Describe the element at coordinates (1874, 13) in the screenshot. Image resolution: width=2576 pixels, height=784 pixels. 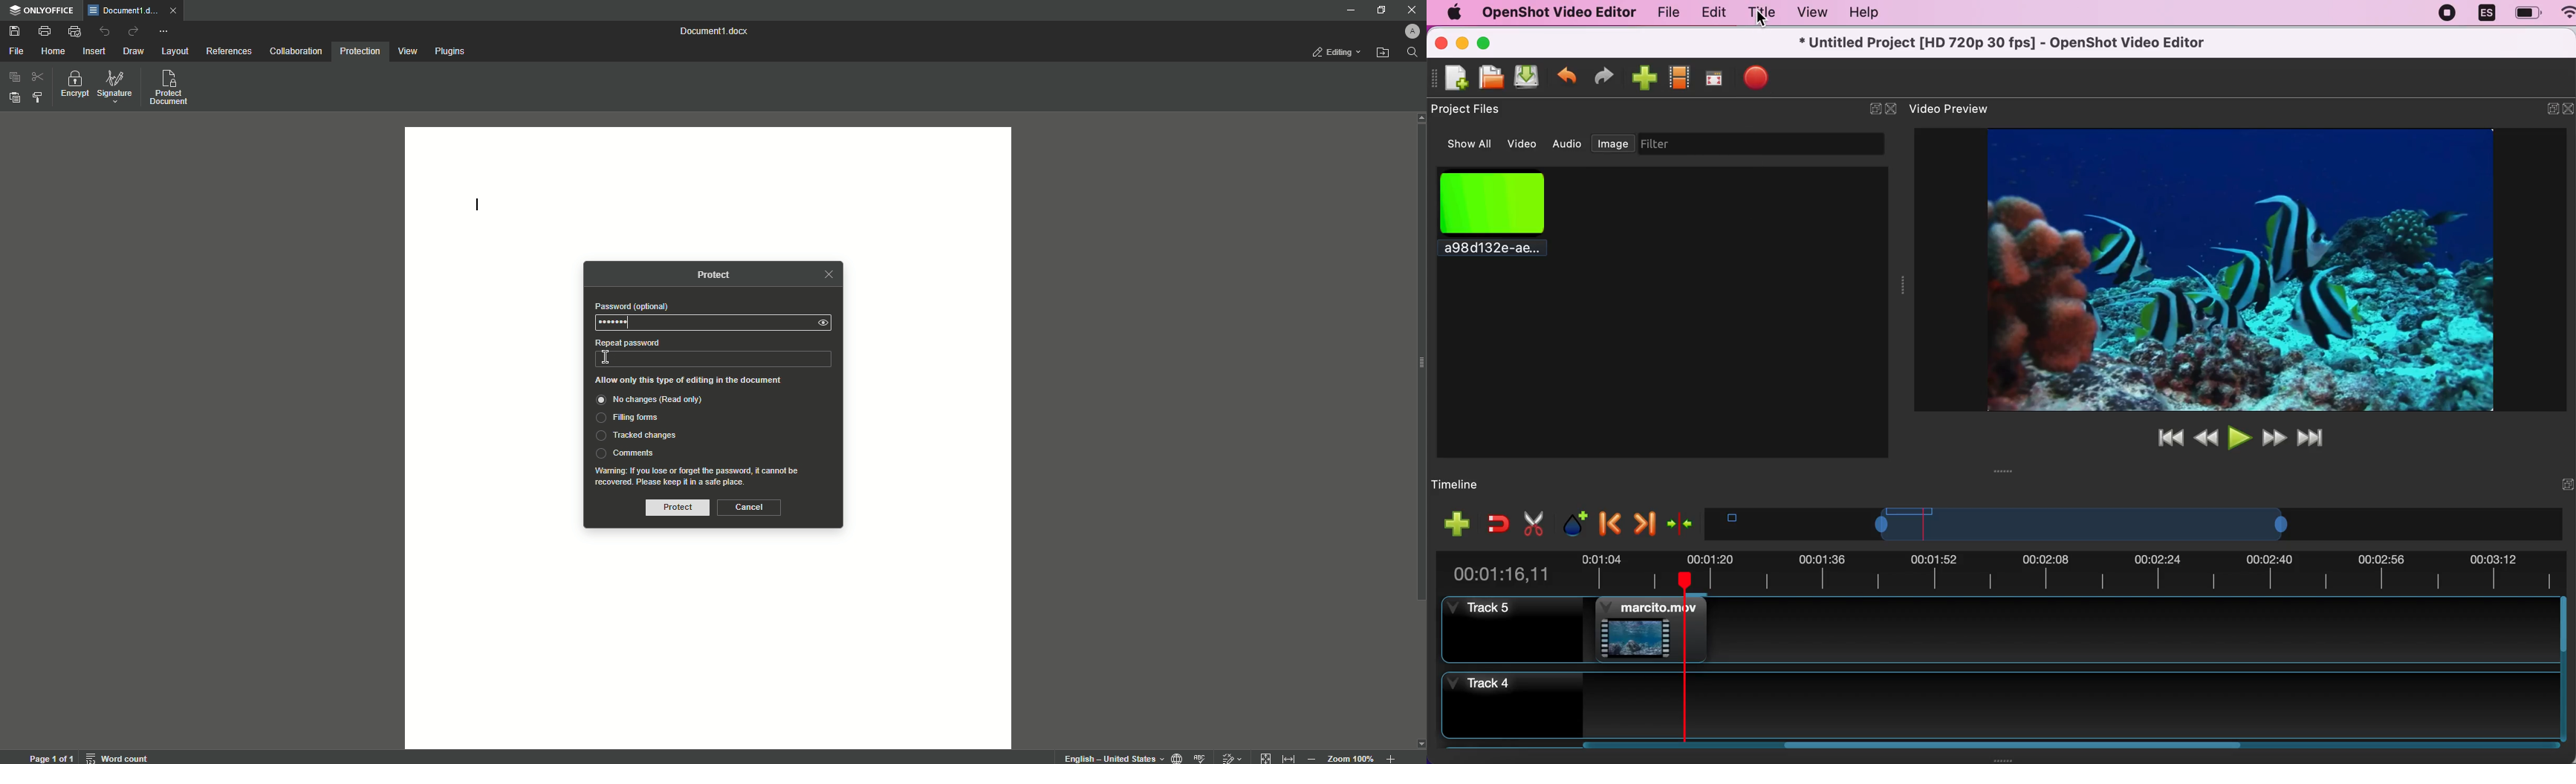
I see `help` at that location.